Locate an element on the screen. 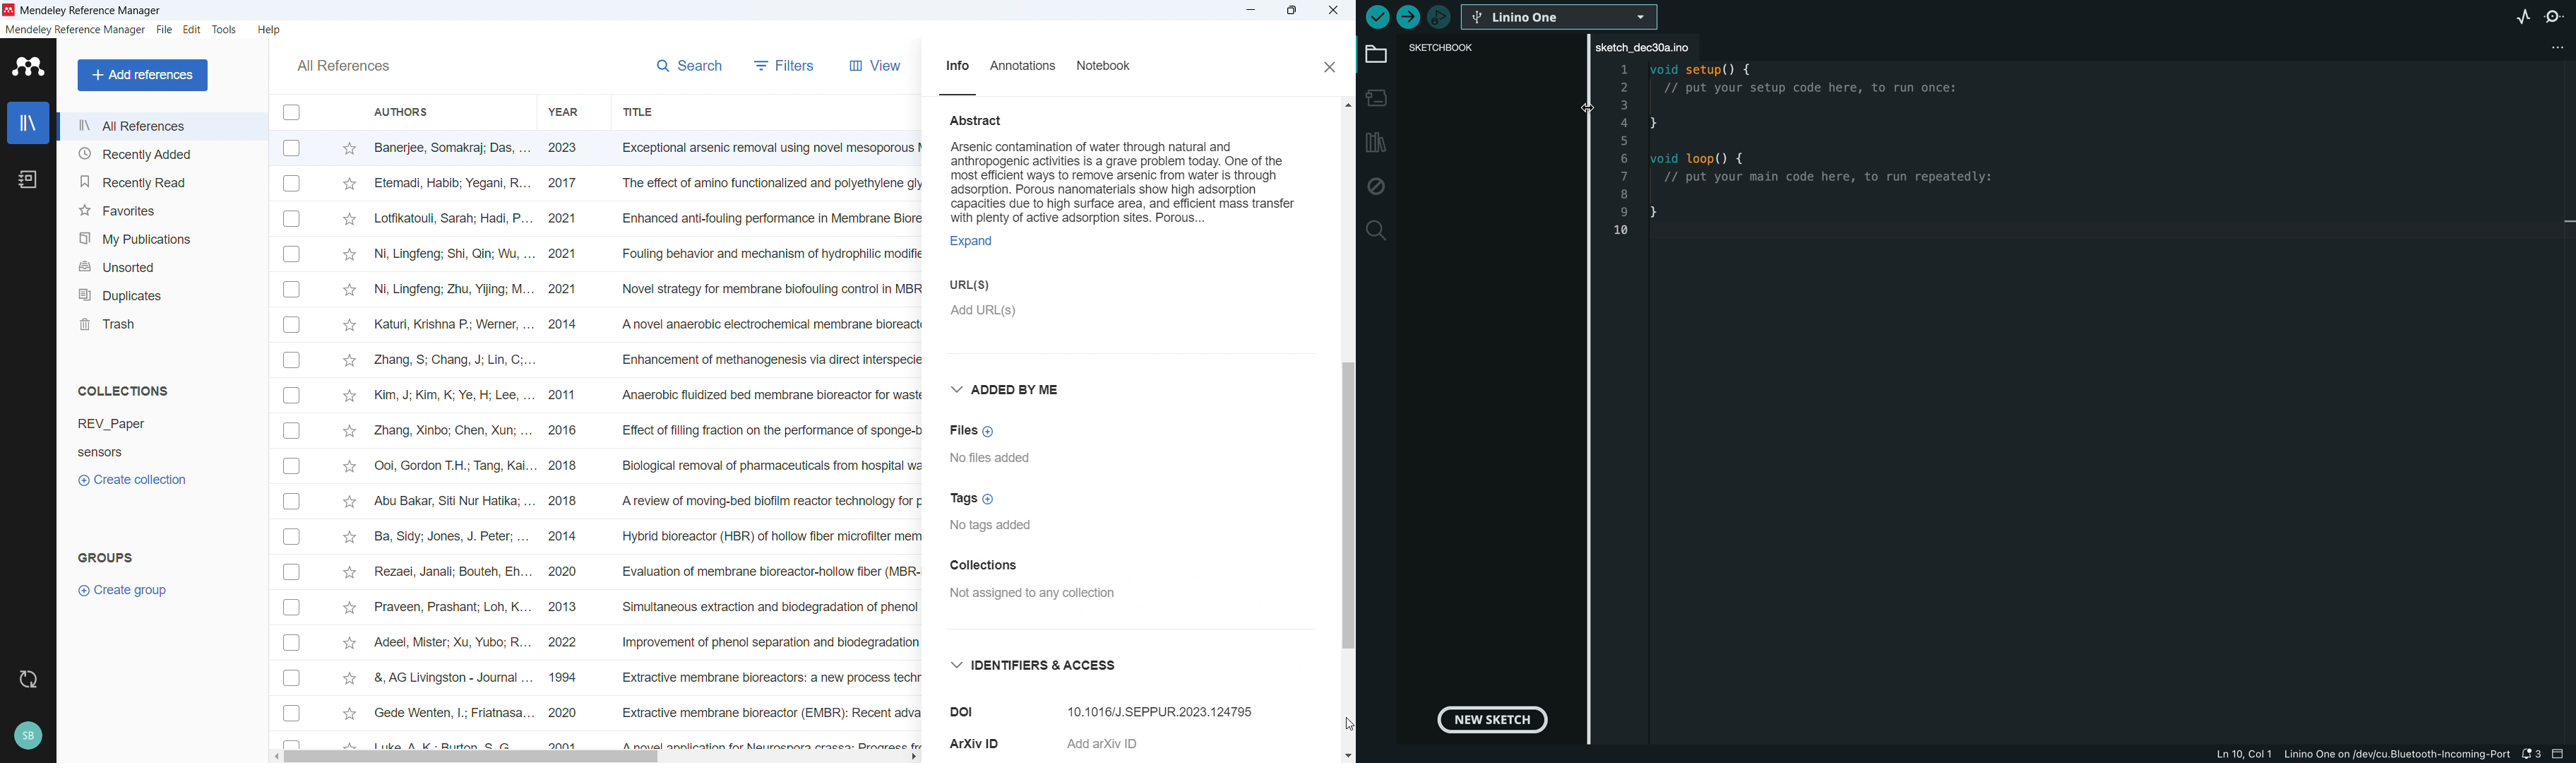 The height and width of the screenshot is (784, 2576). Select all entries  is located at coordinates (292, 113).